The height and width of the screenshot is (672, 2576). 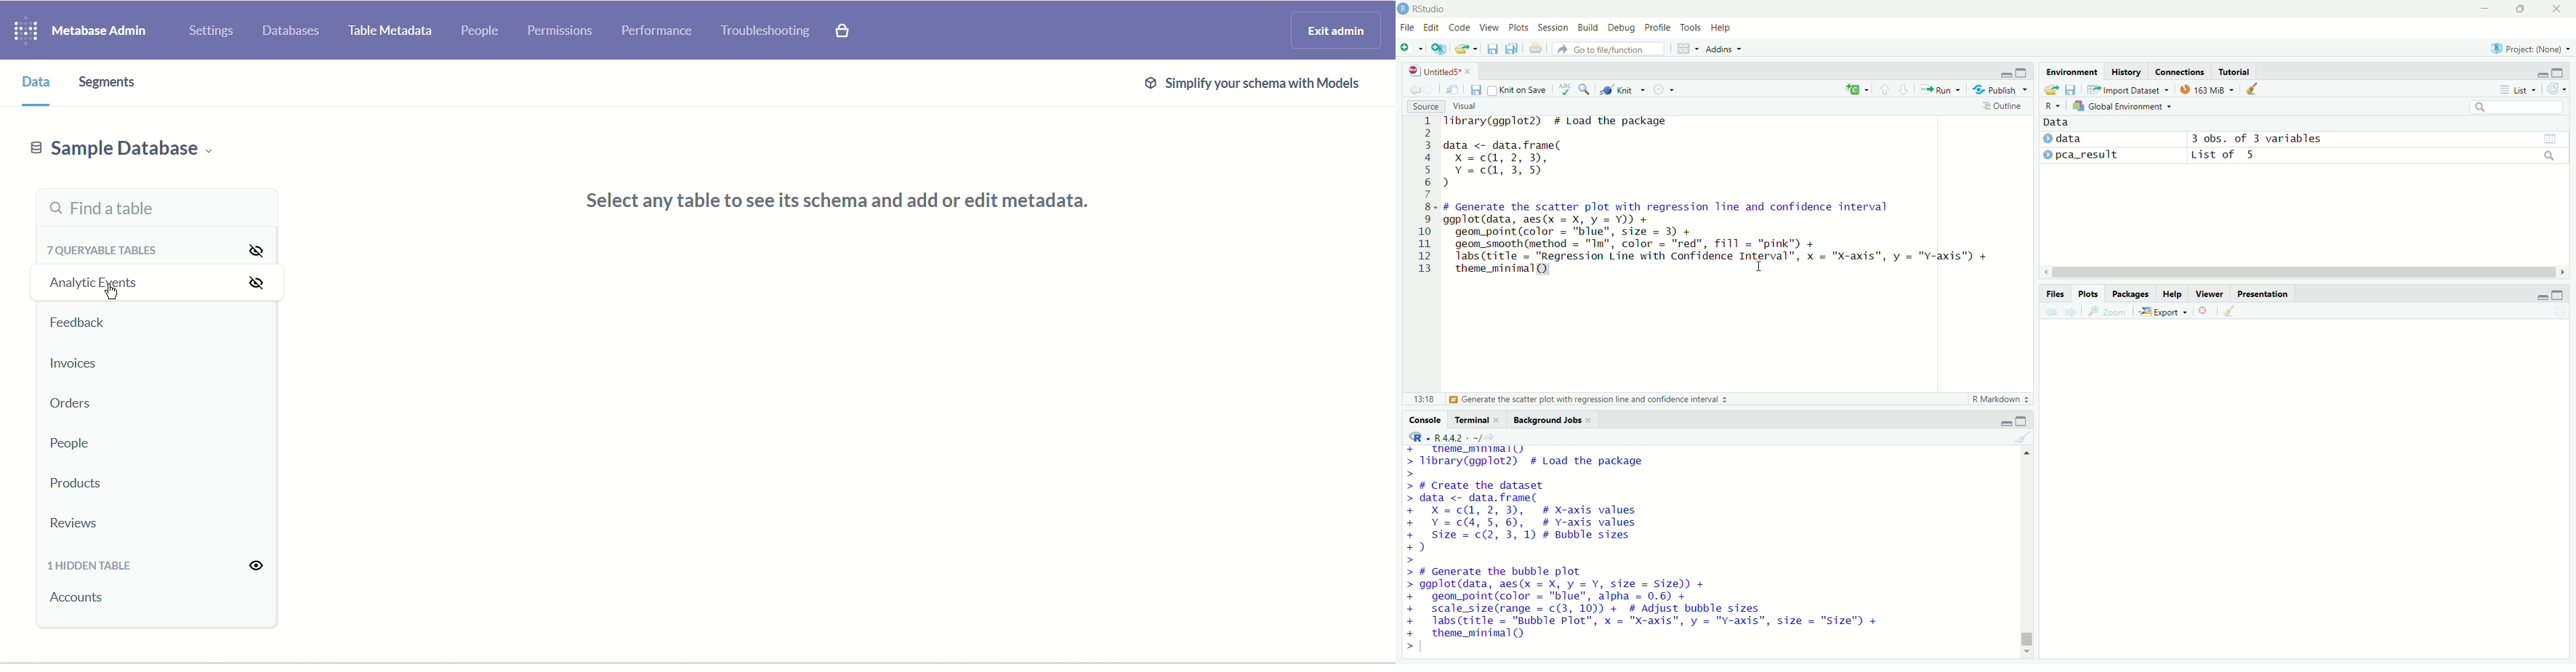 I want to click on 3 obs. of 3 variables, so click(x=2257, y=138).